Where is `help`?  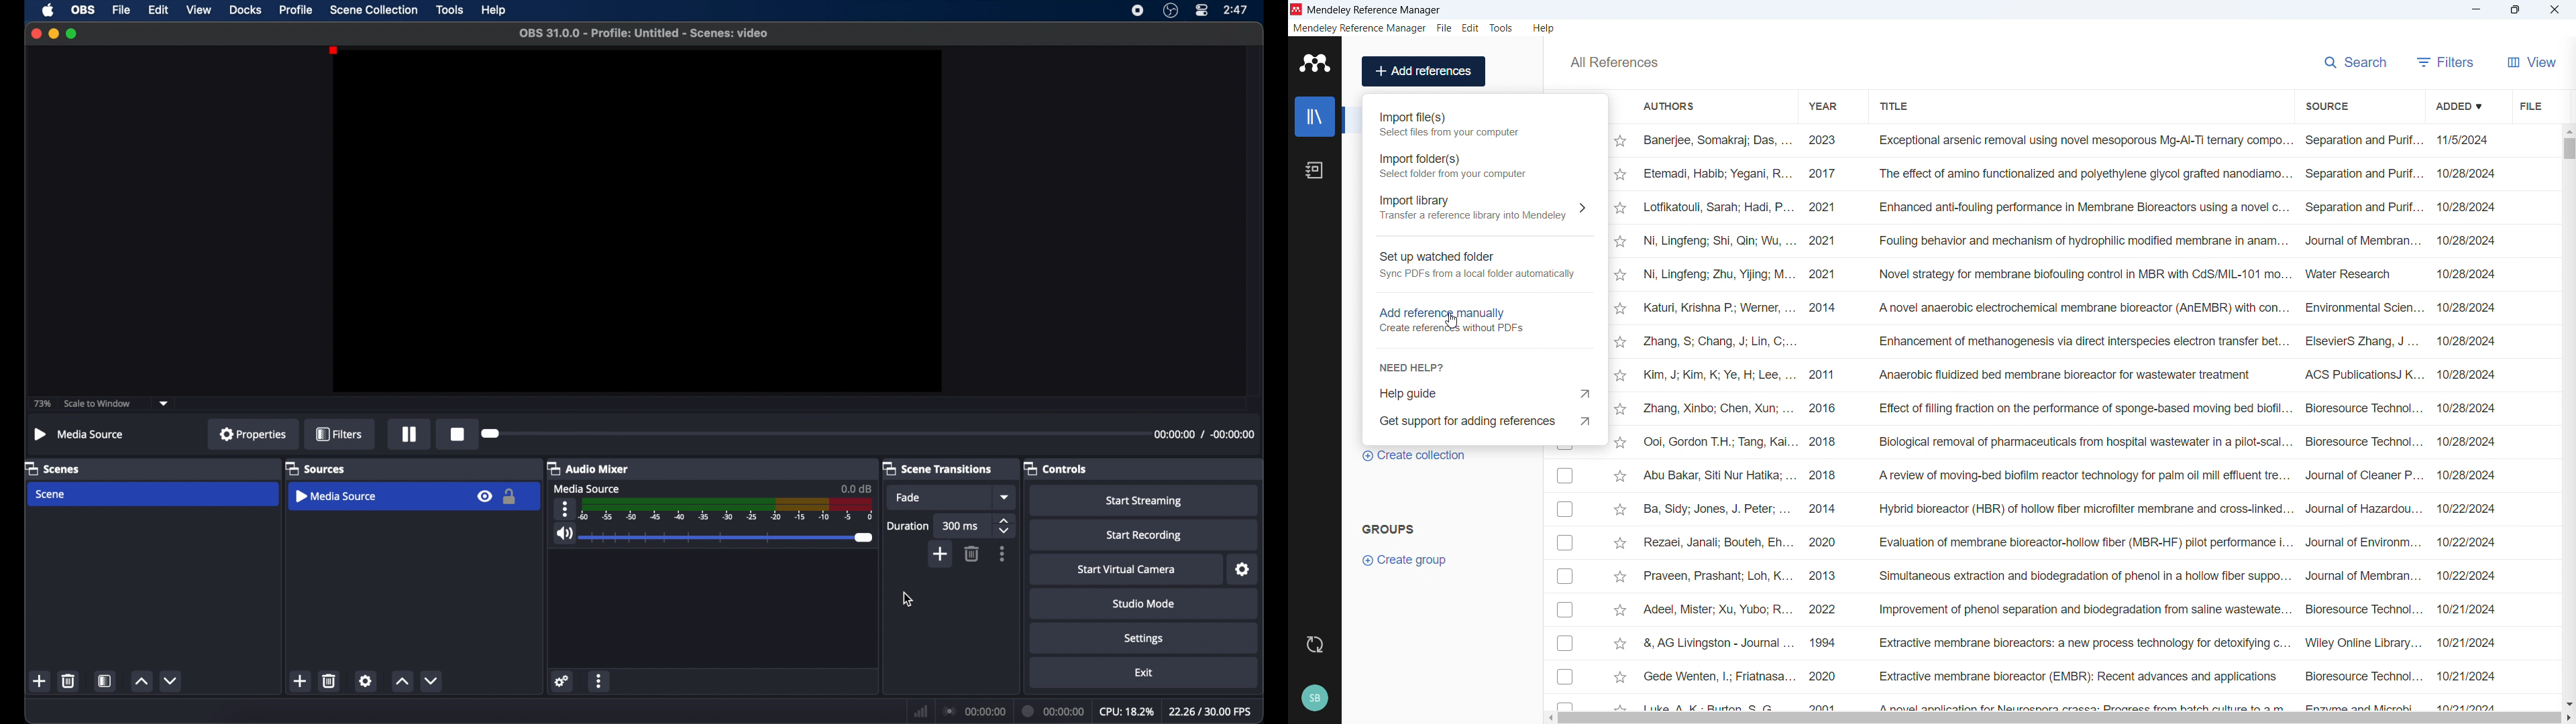
help is located at coordinates (494, 11).